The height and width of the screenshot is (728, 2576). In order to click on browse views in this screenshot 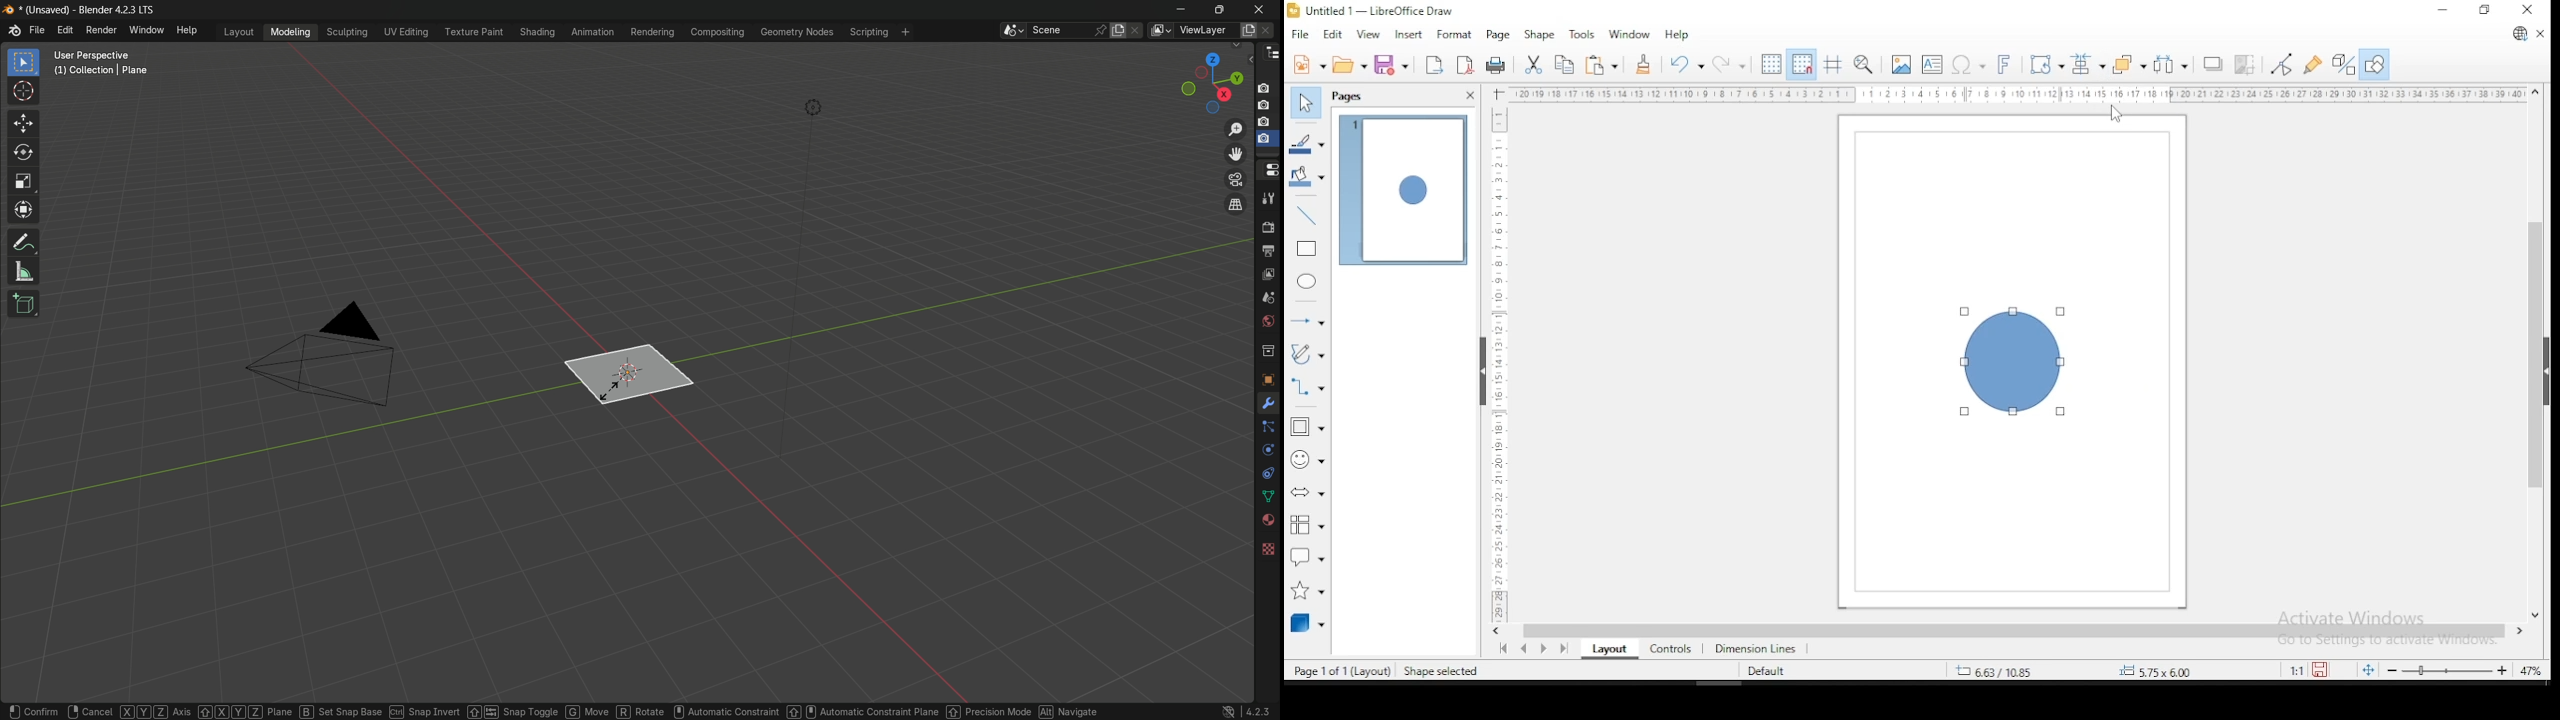, I will do `click(1161, 30)`.